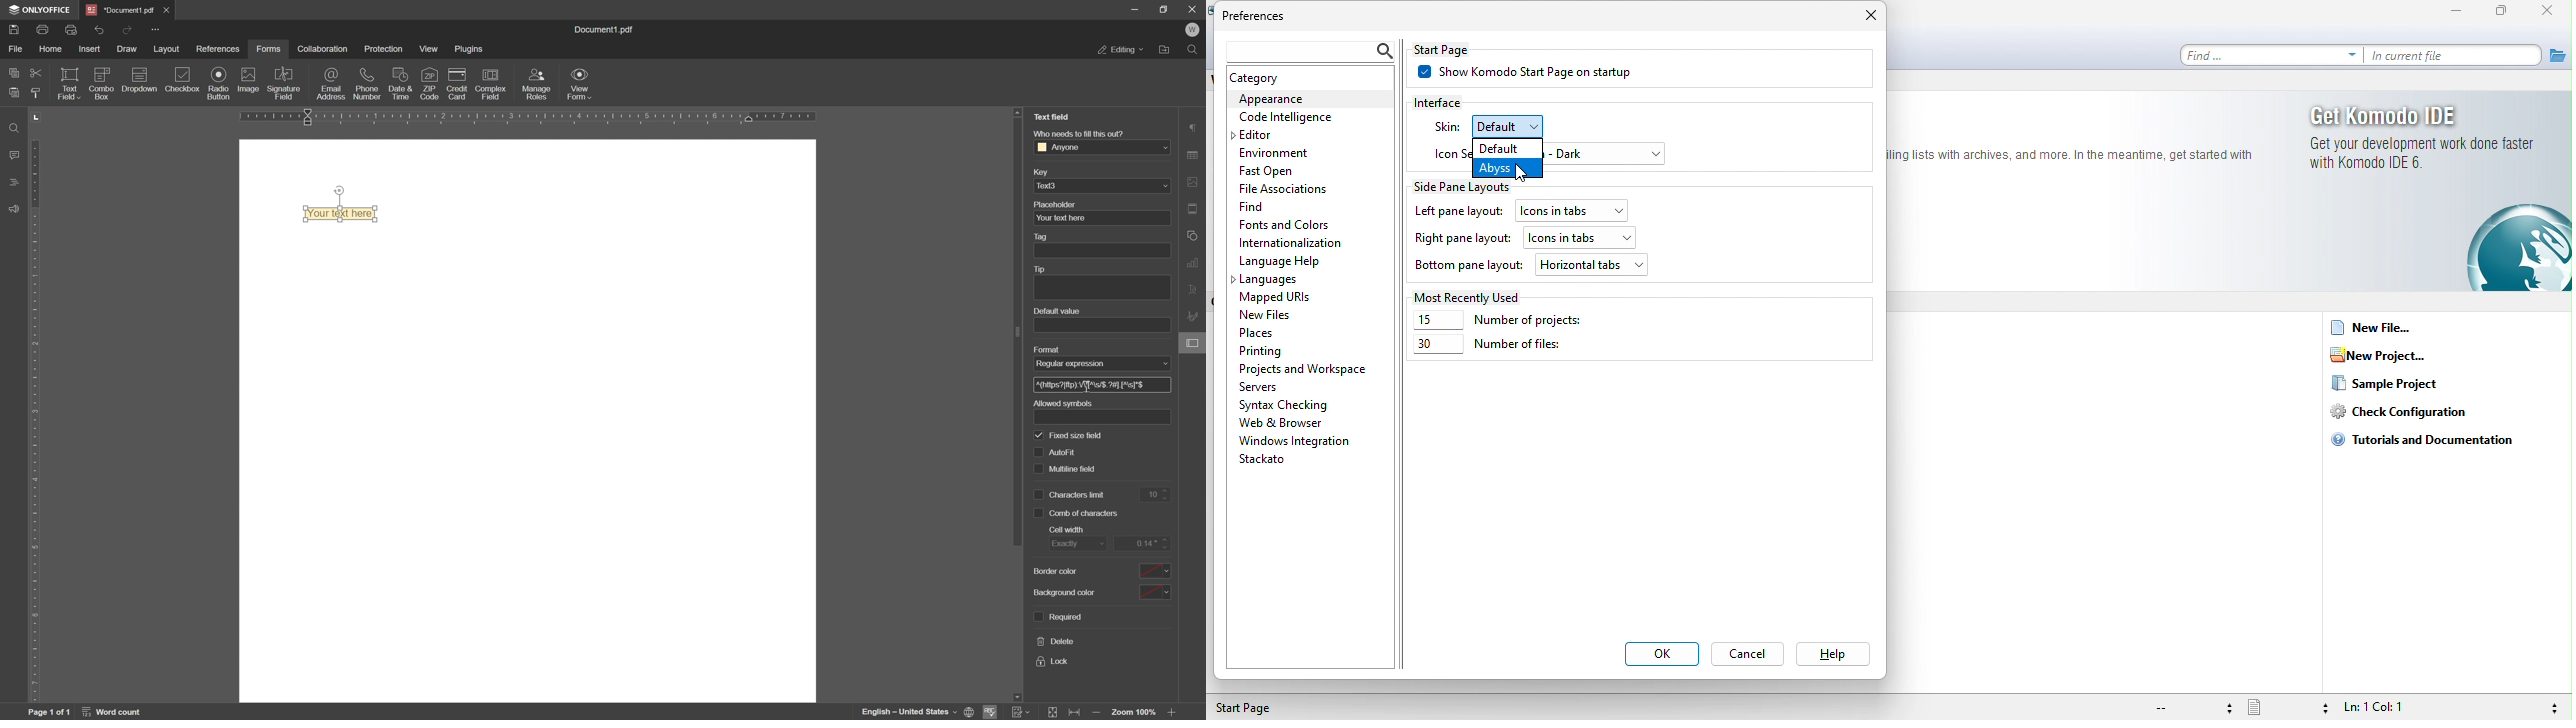 This screenshot has width=2576, height=728. I want to click on web and browser, so click(1297, 422).